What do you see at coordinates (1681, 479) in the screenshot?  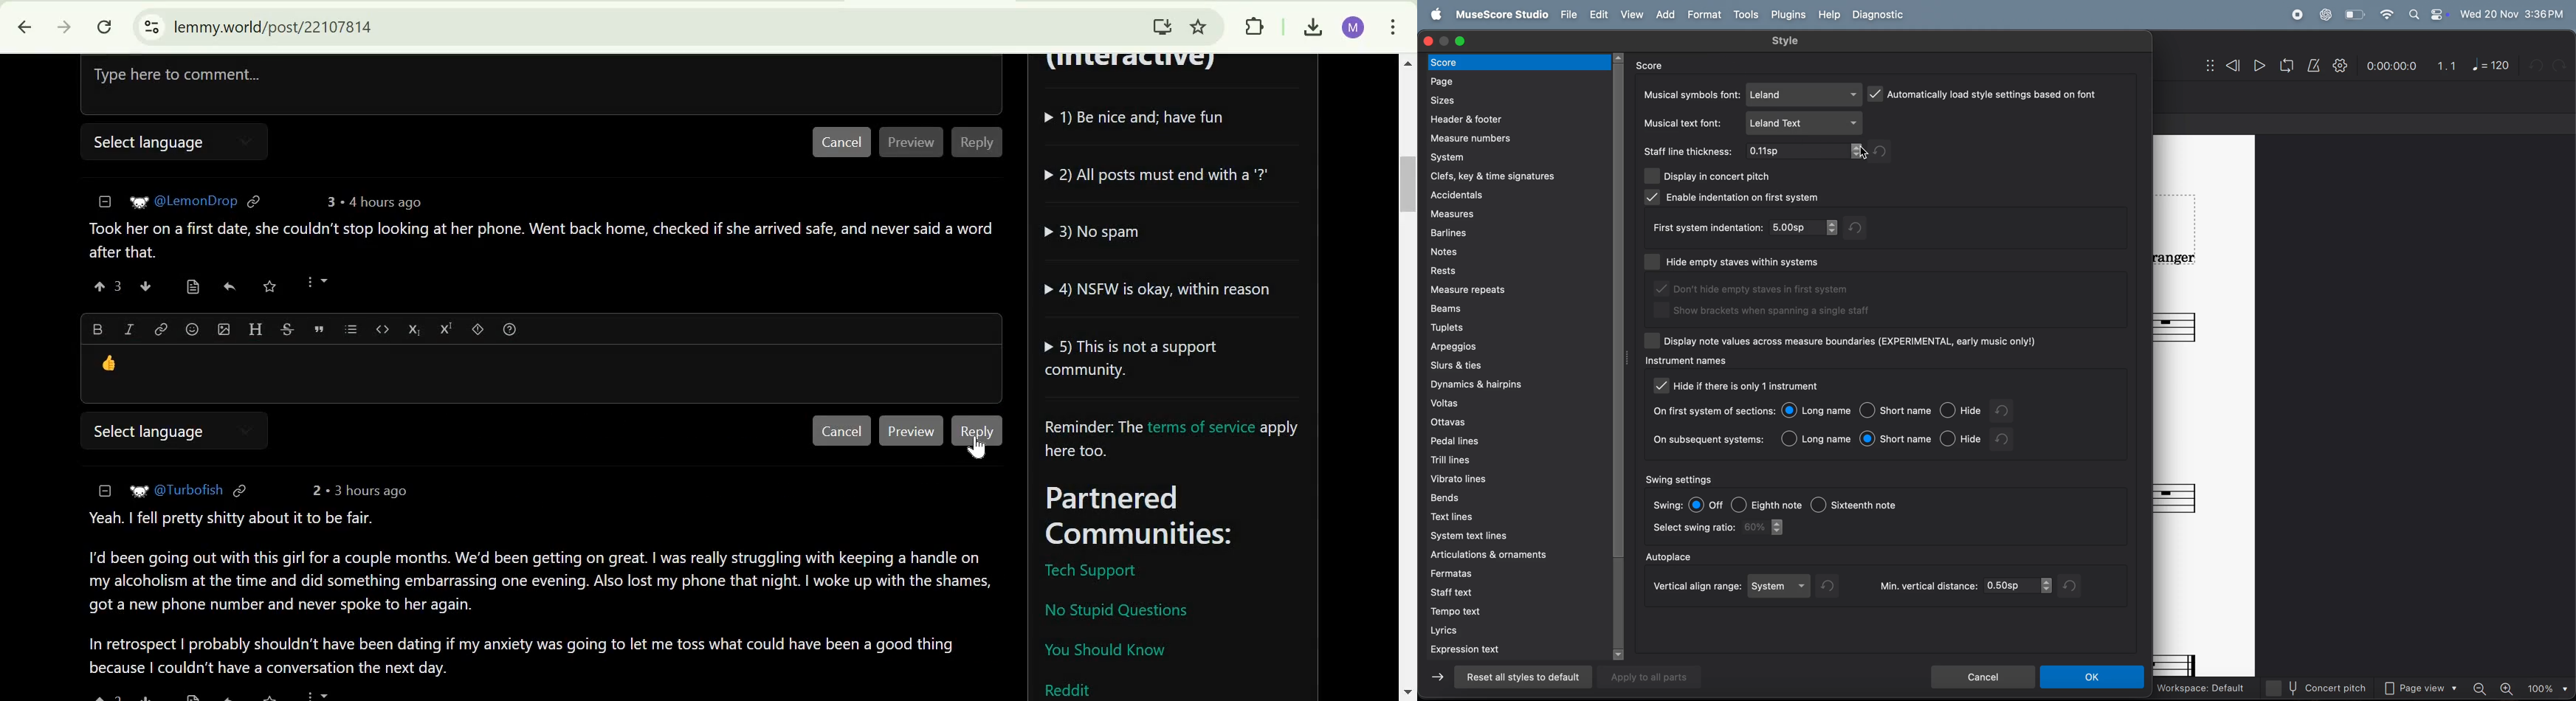 I see `swing settings` at bounding box center [1681, 479].